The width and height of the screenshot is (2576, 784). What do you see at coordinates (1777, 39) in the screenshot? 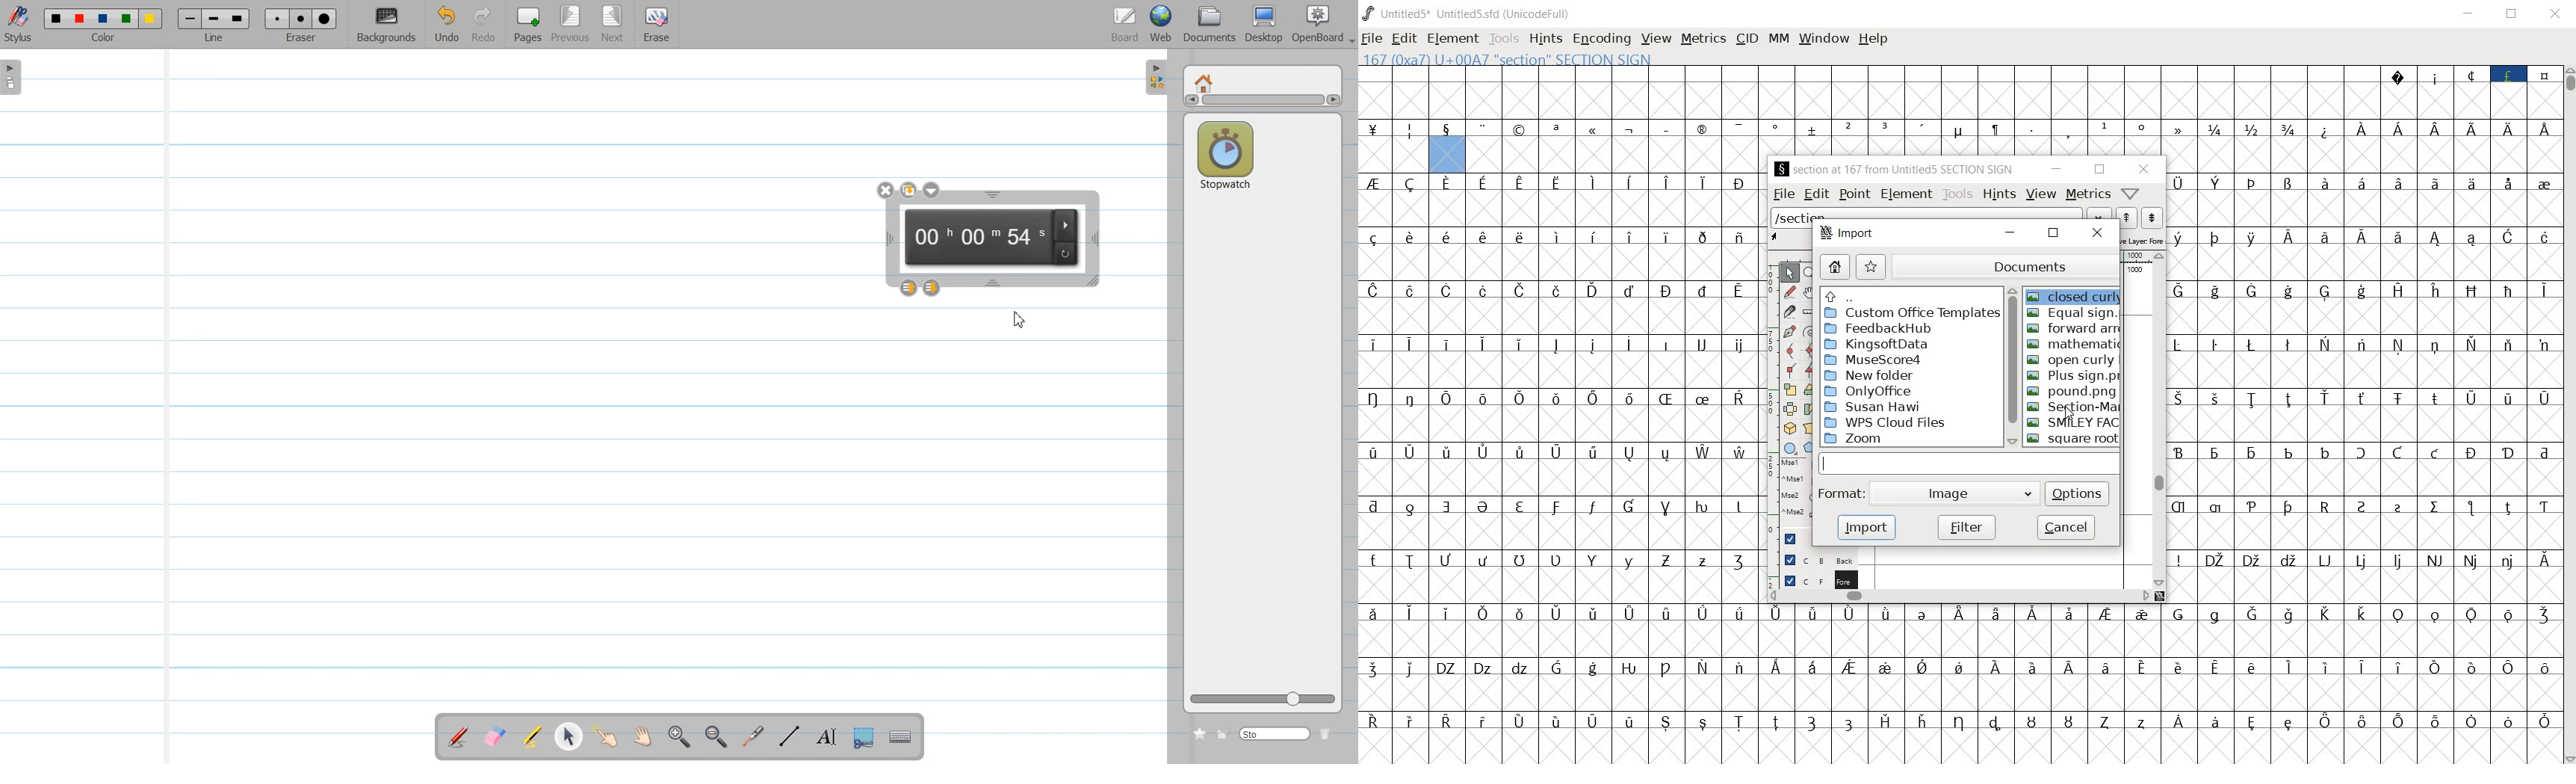
I see `mm` at bounding box center [1777, 39].